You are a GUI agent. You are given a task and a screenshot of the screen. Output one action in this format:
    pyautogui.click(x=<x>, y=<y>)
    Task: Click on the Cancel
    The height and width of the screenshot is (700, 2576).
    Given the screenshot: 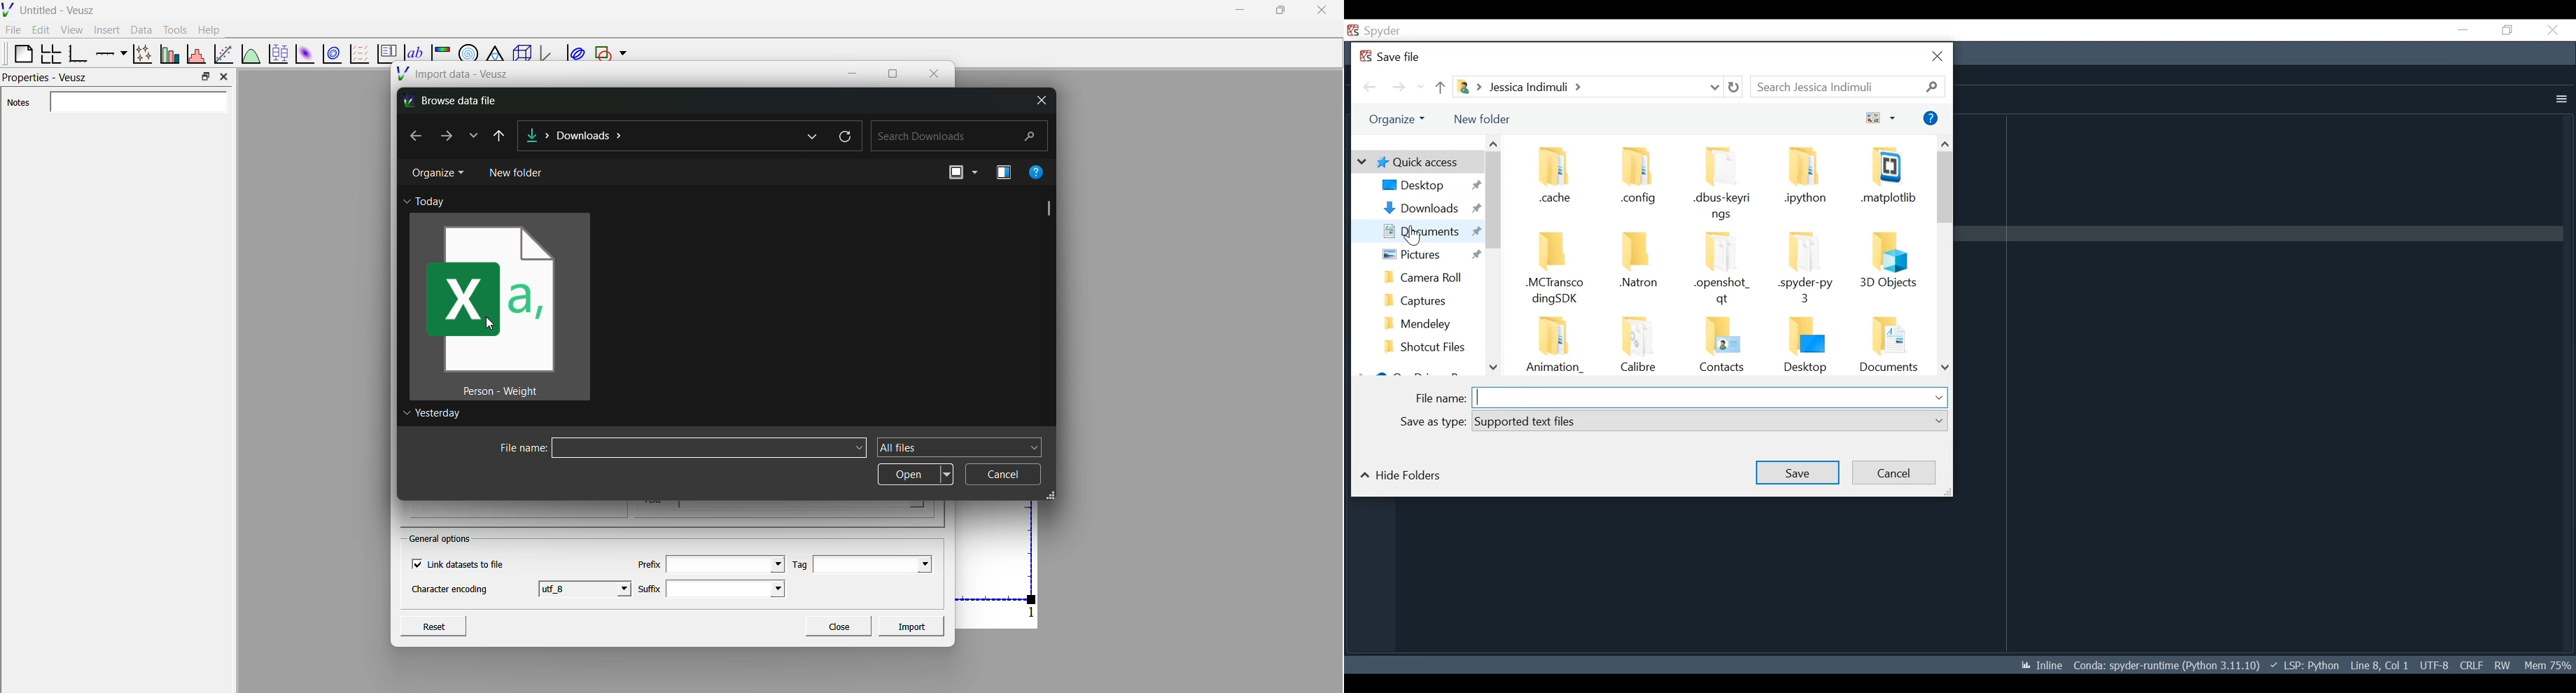 What is the action you would take?
    pyautogui.click(x=1894, y=473)
    